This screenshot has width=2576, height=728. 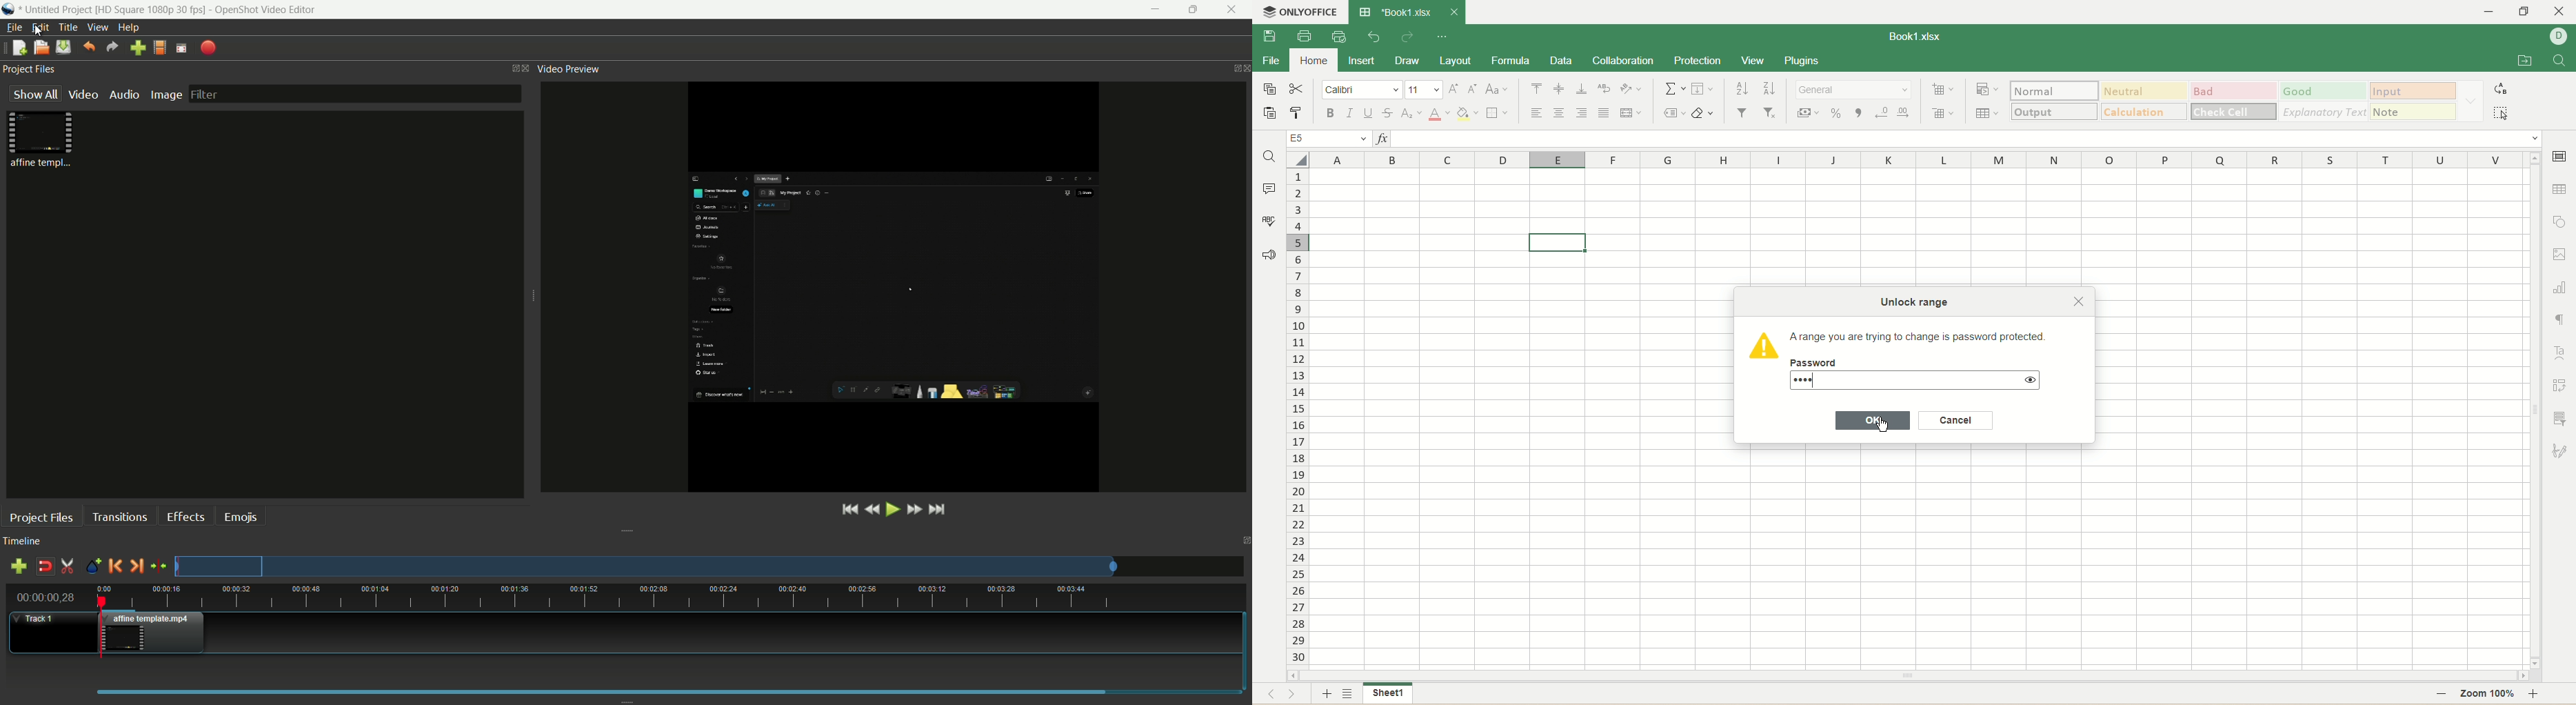 I want to click on image settings, so click(x=2563, y=254).